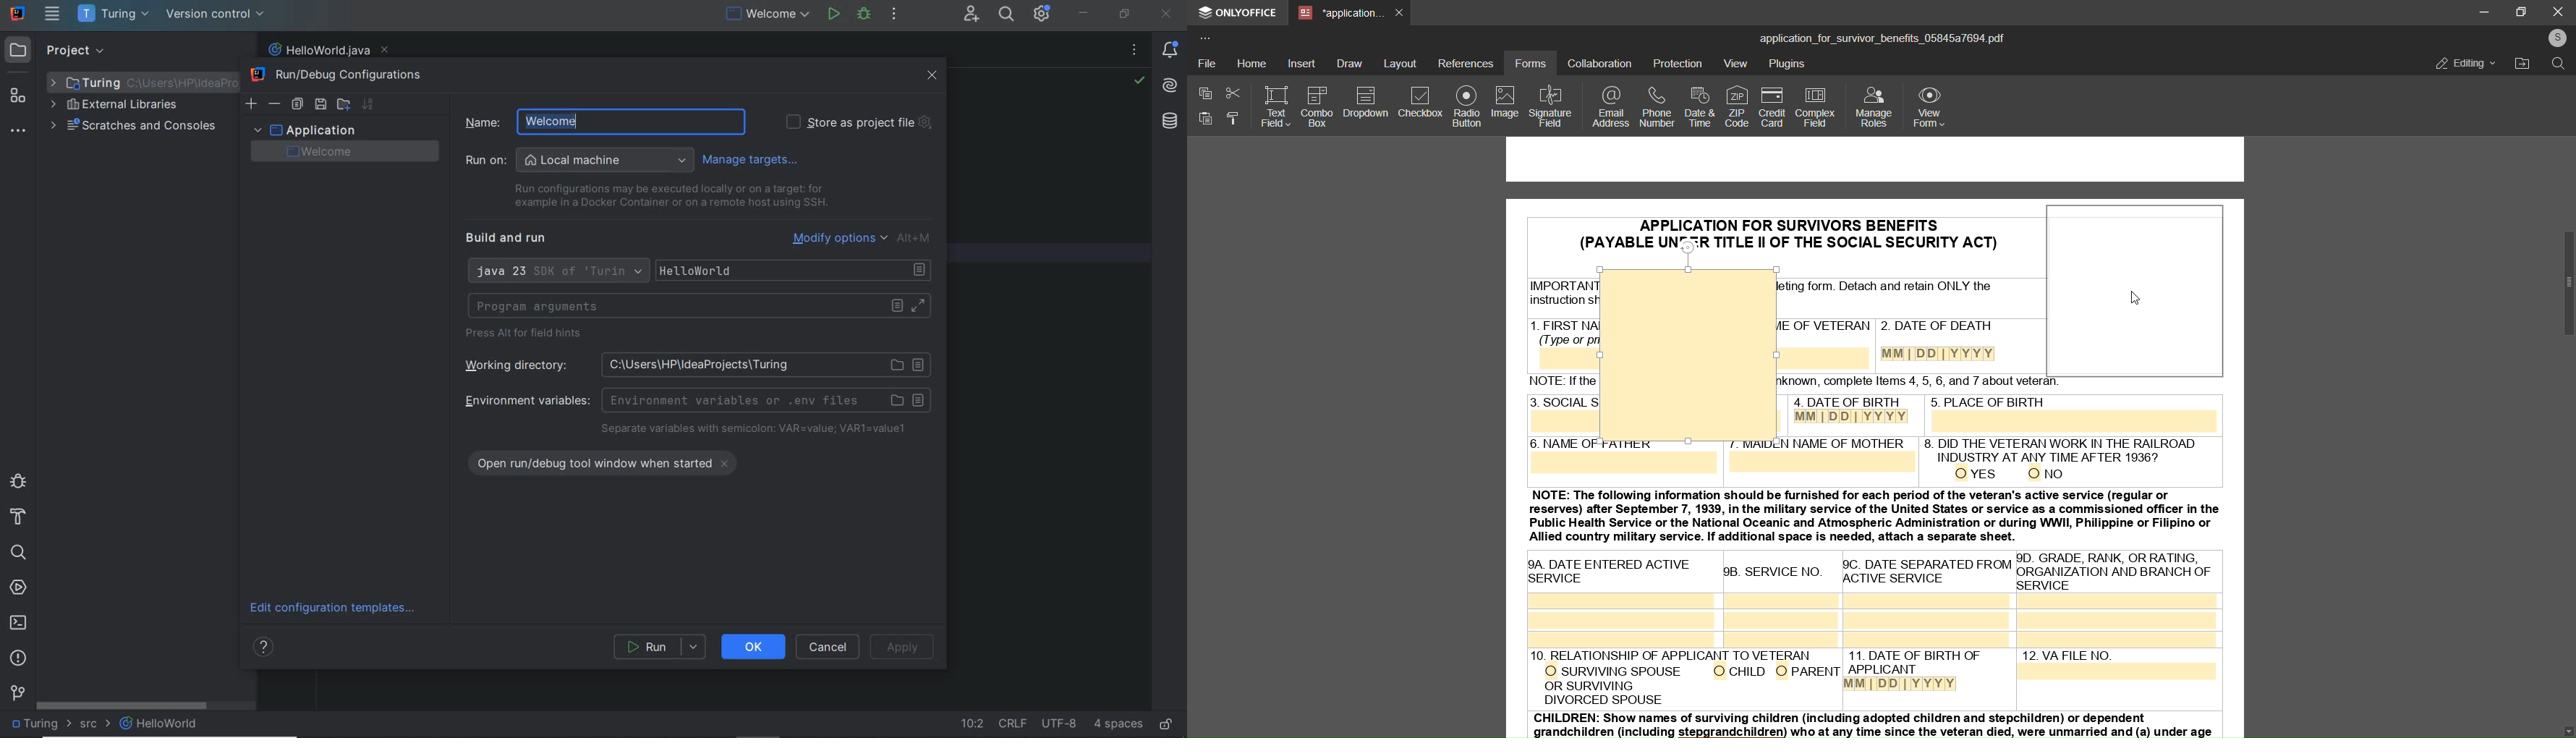 The image size is (2576, 756). Describe the element at coordinates (1252, 63) in the screenshot. I see `home` at that location.